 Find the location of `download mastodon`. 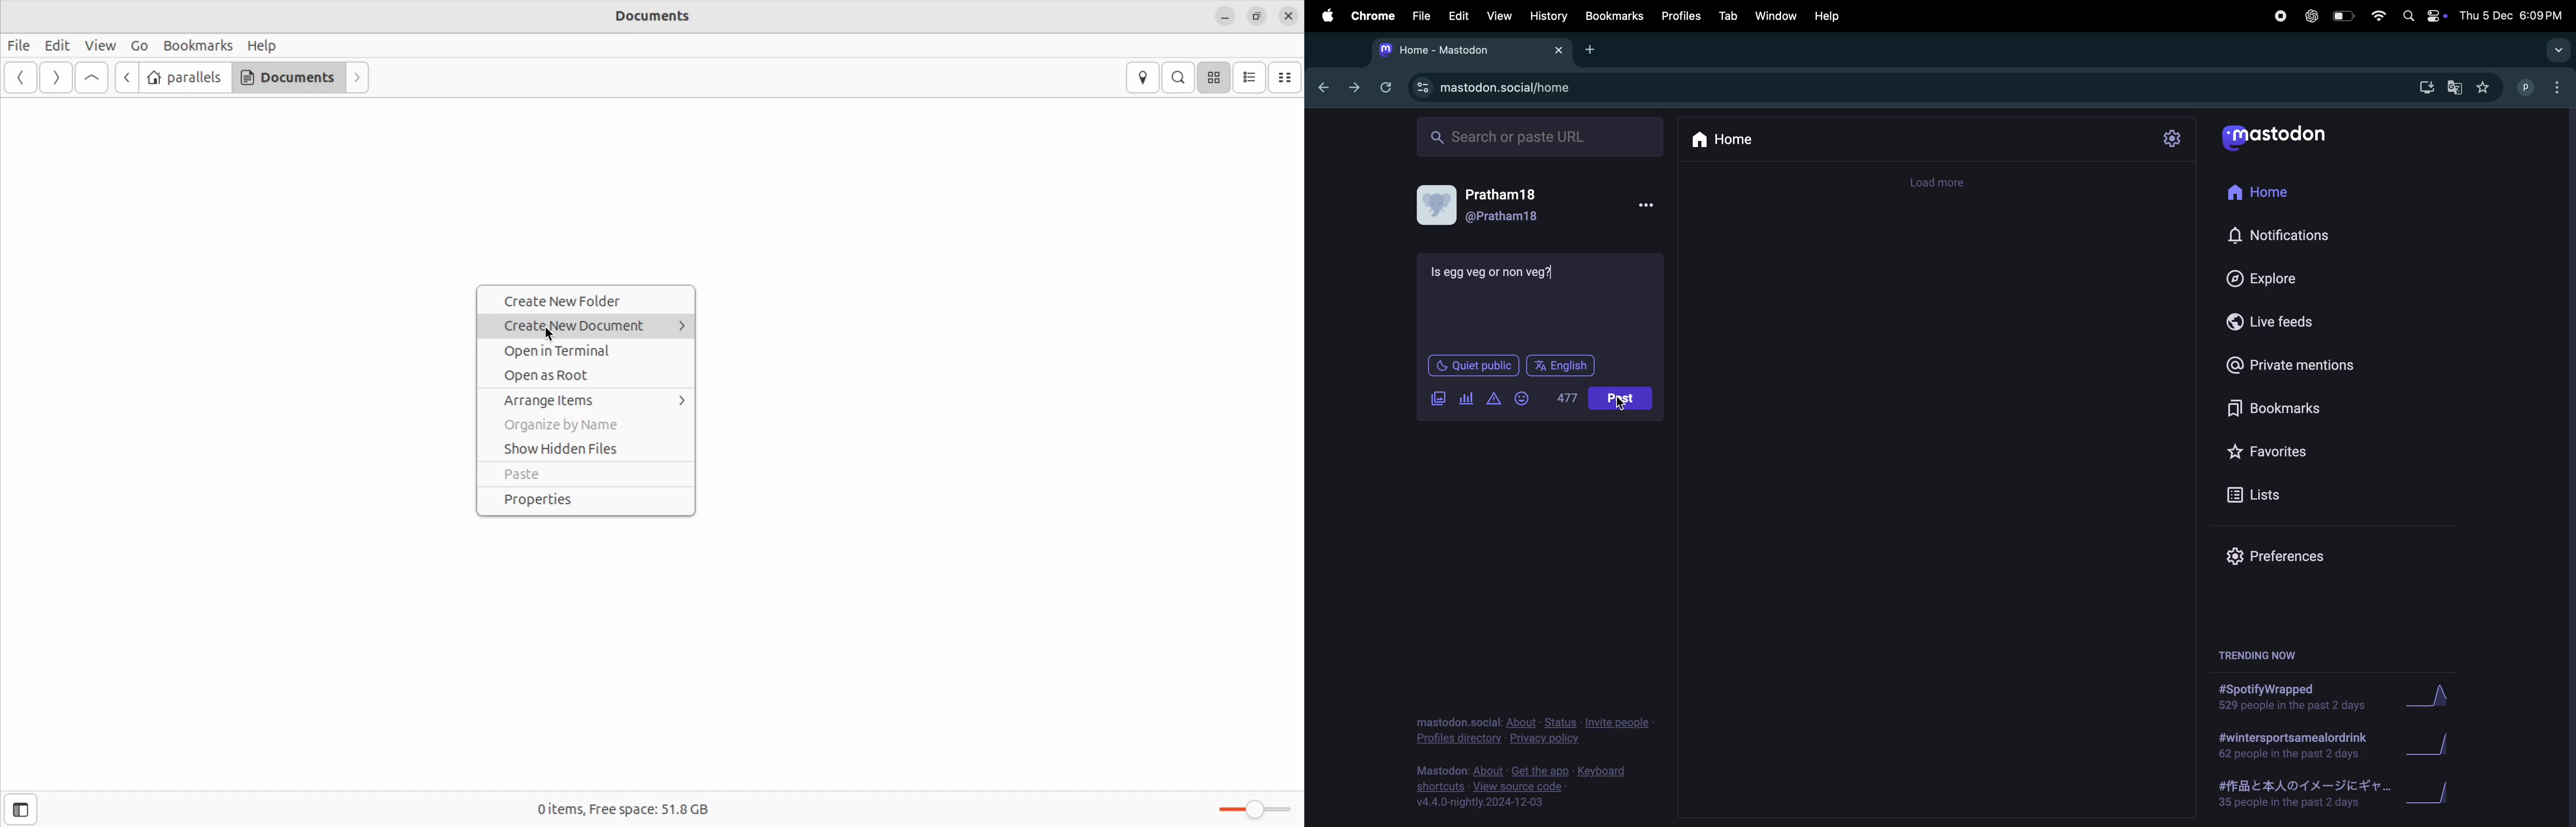

download mastodon is located at coordinates (2425, 87).